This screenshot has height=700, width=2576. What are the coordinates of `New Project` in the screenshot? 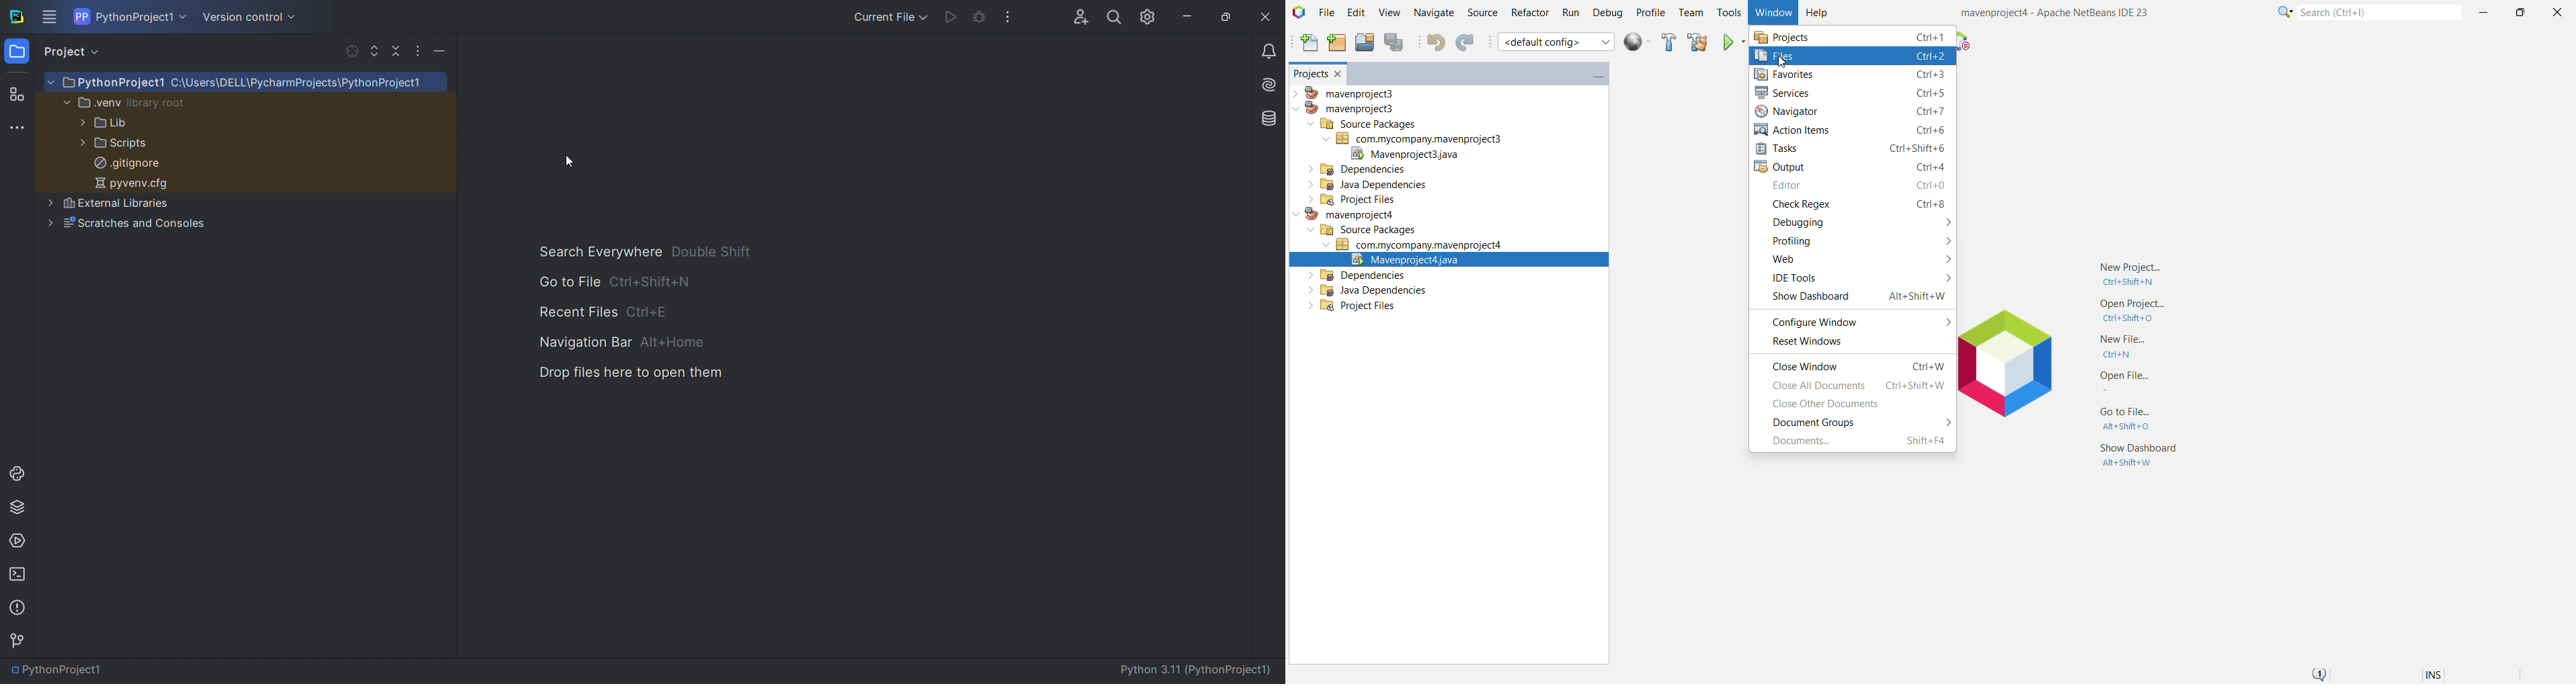 It's located at (1334, 43).